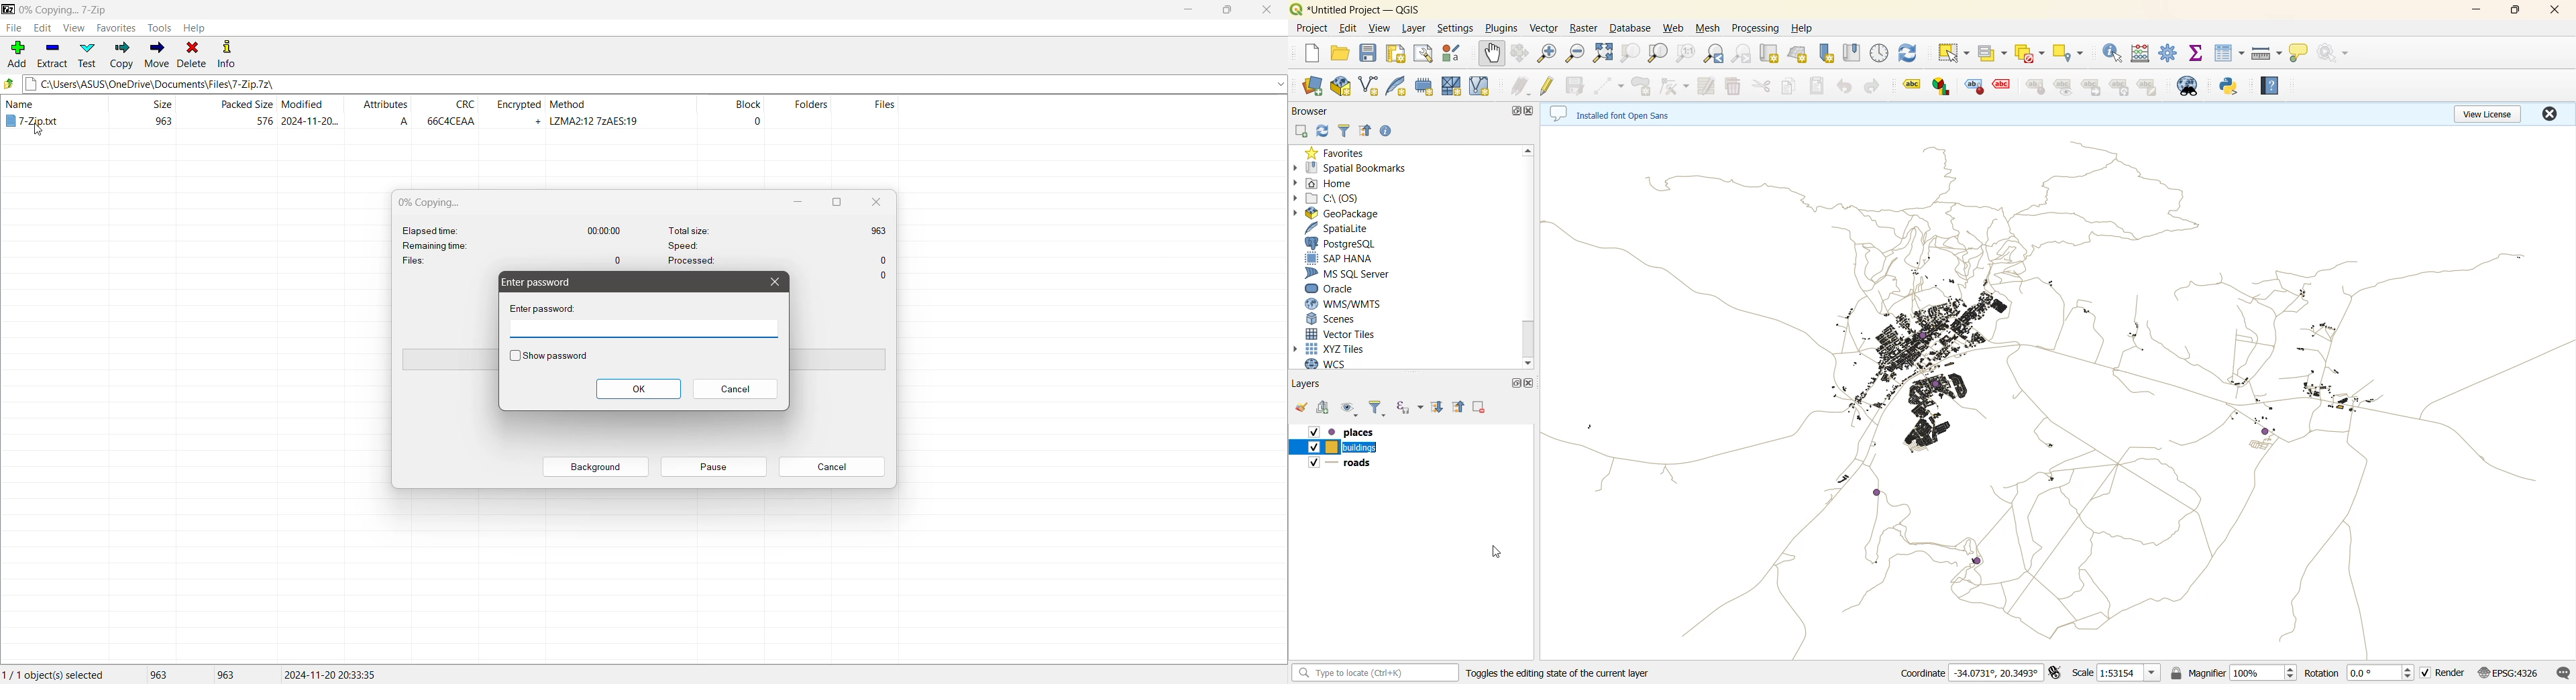  What do you see at coordinates (1302, 408) in the screenshot?
I see `open` at bounding box center [1302, 408].